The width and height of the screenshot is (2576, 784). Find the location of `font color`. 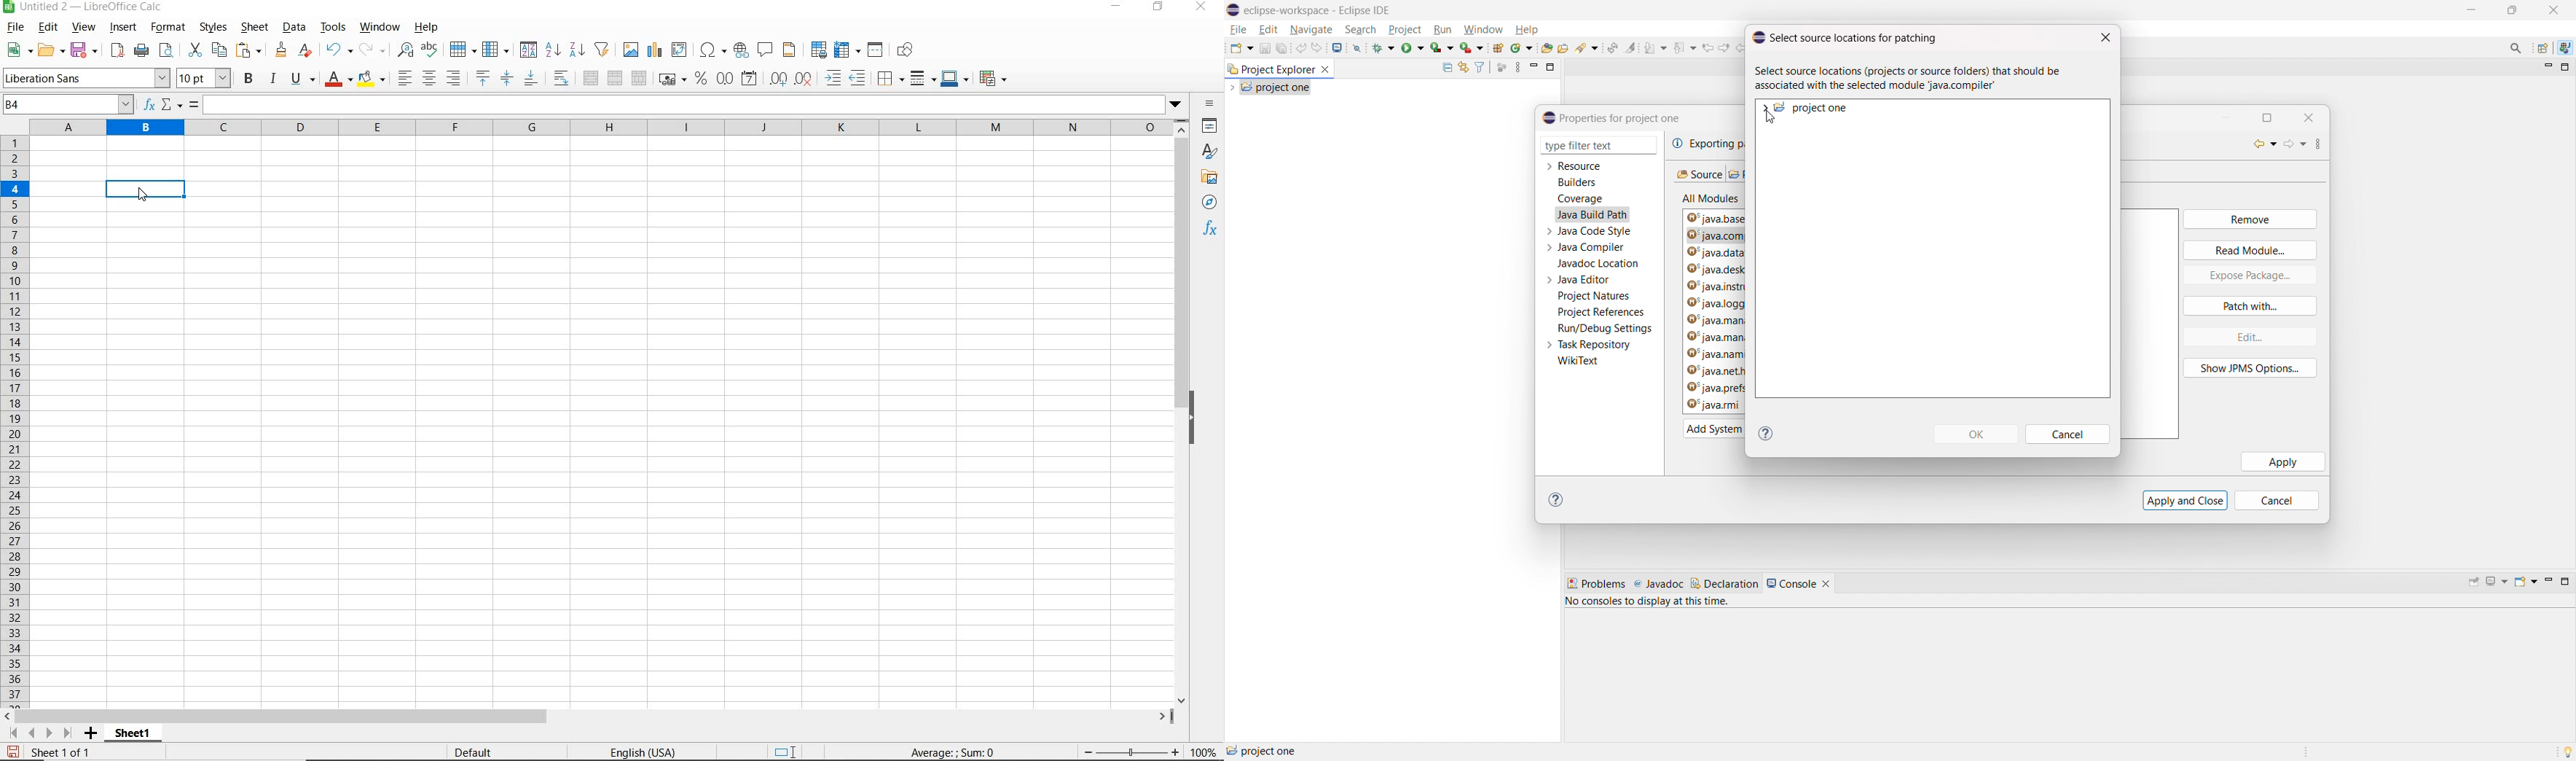

font color is located at coordinates (339, 81).